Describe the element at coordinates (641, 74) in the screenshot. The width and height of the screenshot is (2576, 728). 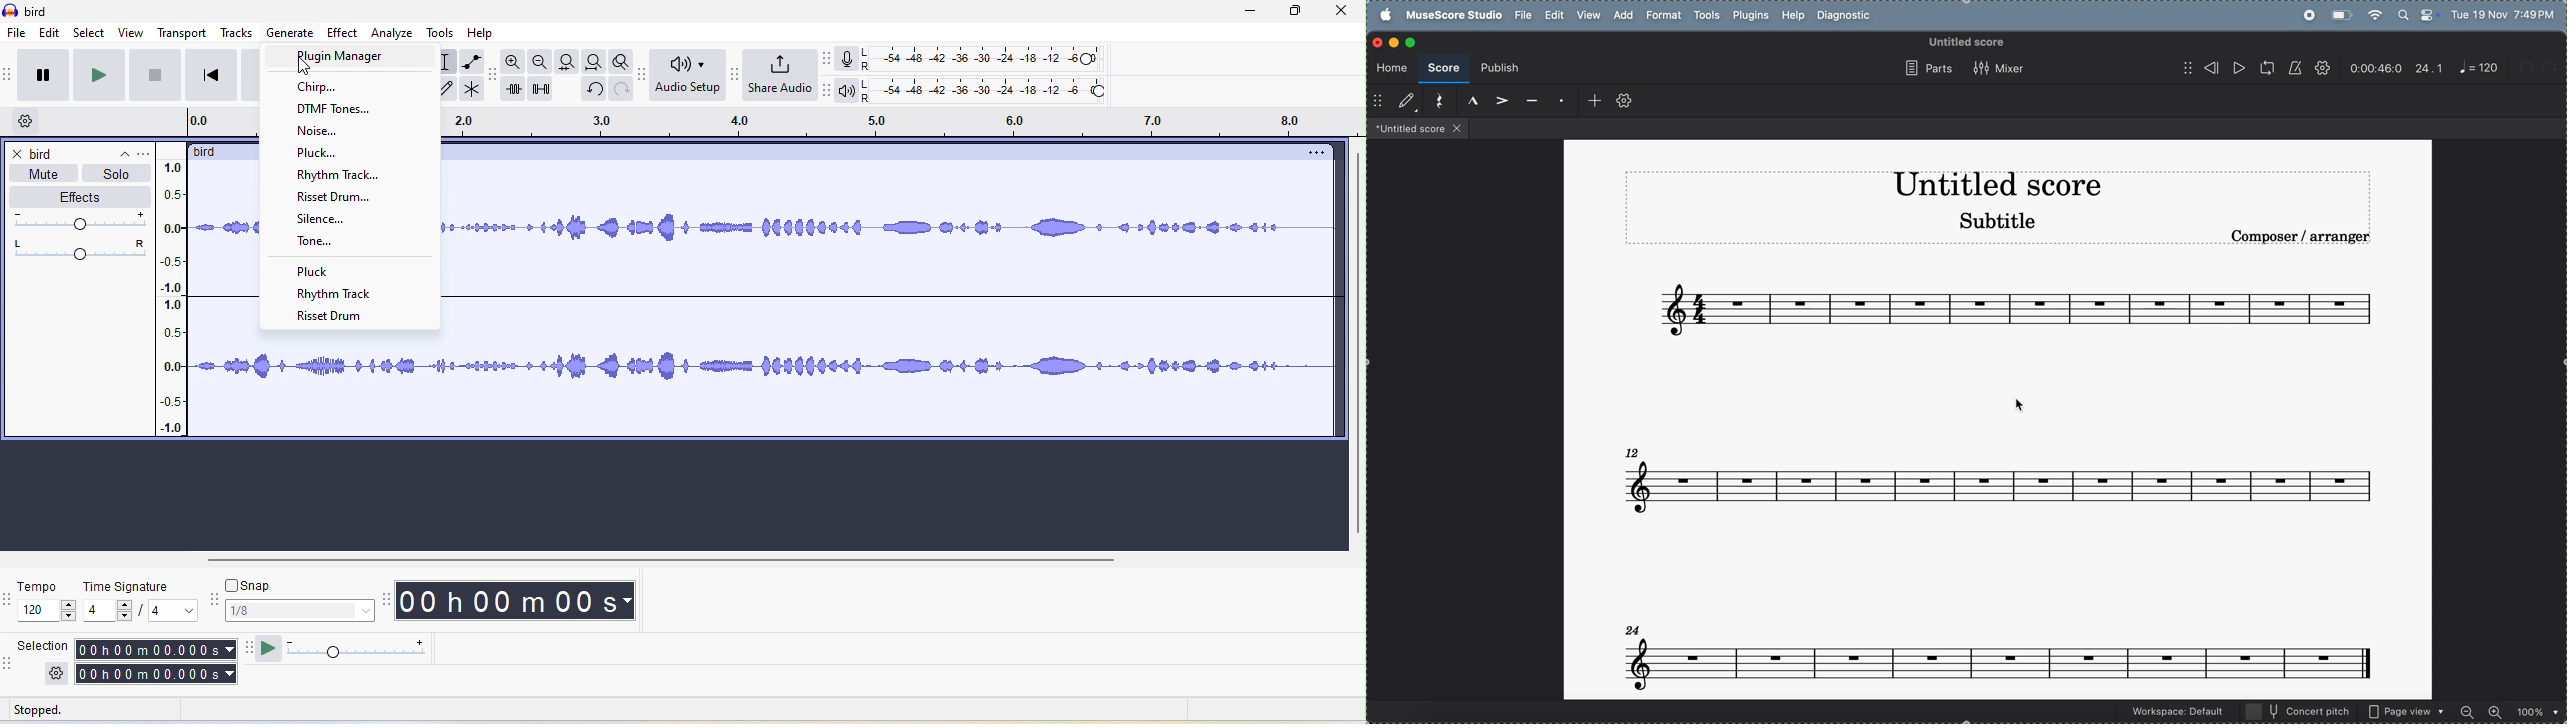
I see `audacity audio setup toolbar` at that location.